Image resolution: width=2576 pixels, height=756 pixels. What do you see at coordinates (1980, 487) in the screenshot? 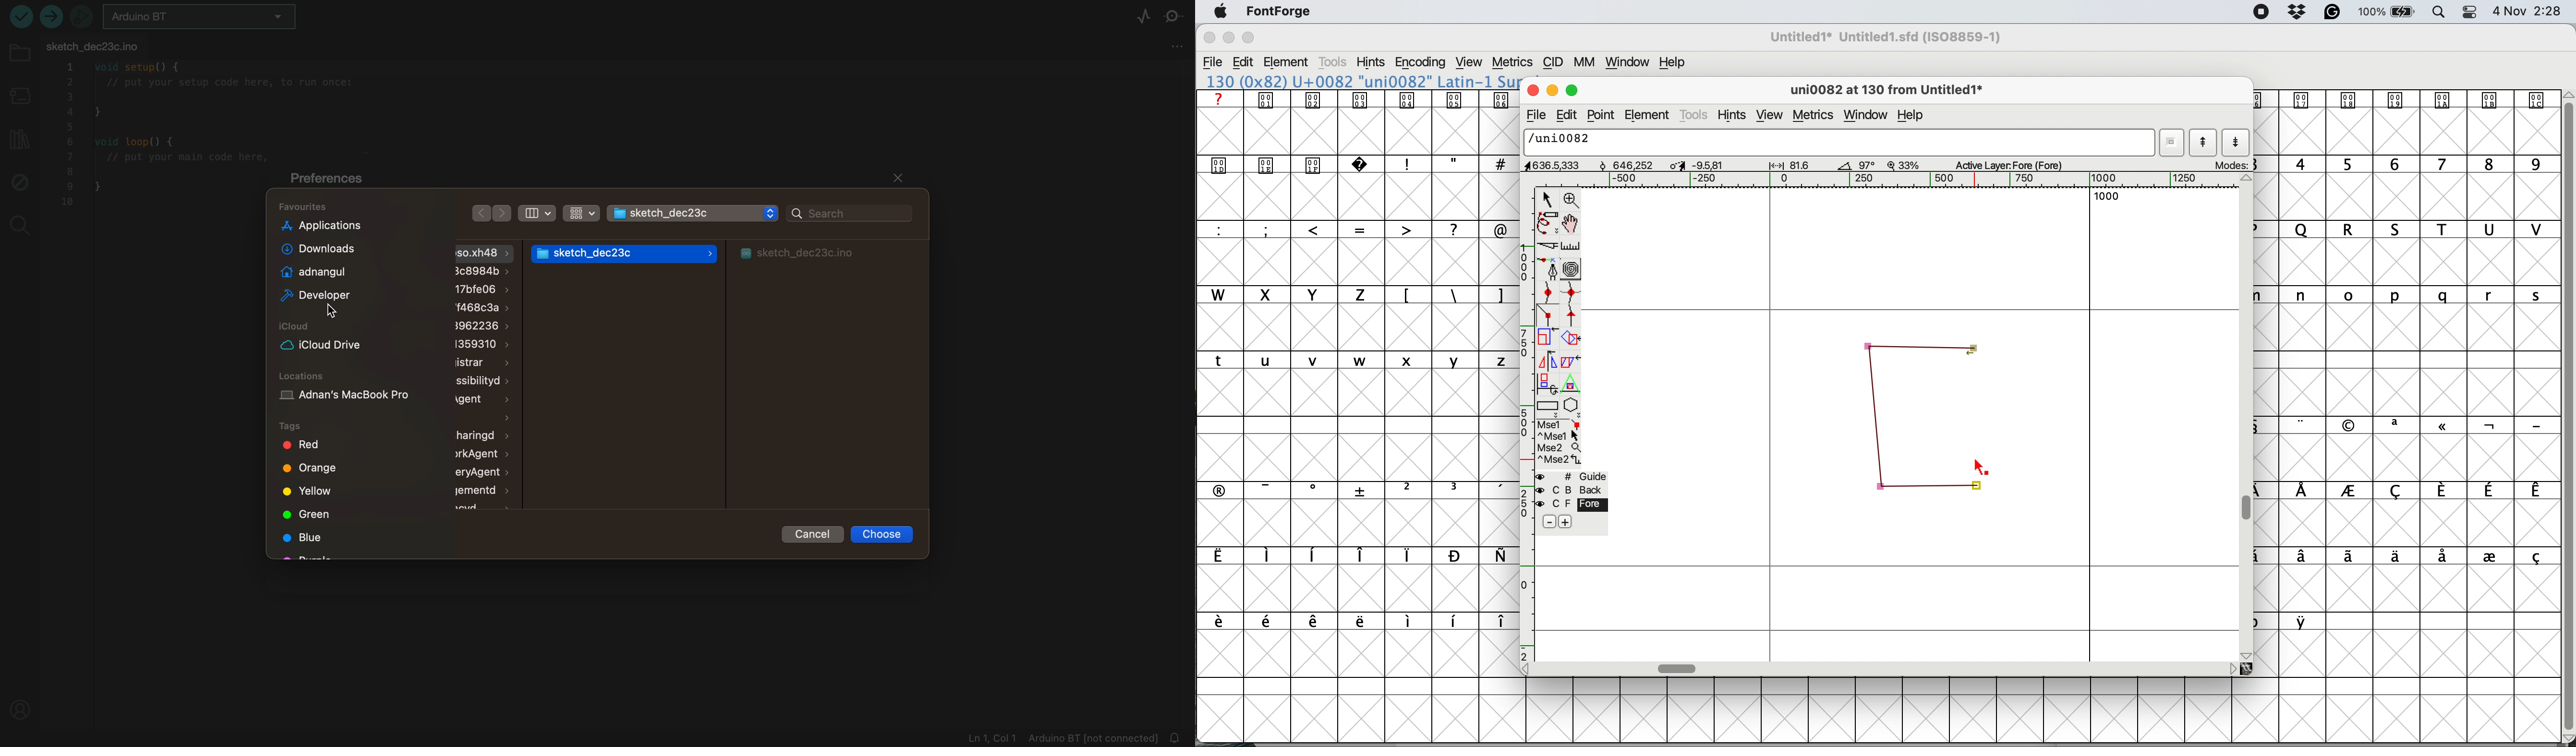
I see `corner points` at bounding box center [1980, 487].